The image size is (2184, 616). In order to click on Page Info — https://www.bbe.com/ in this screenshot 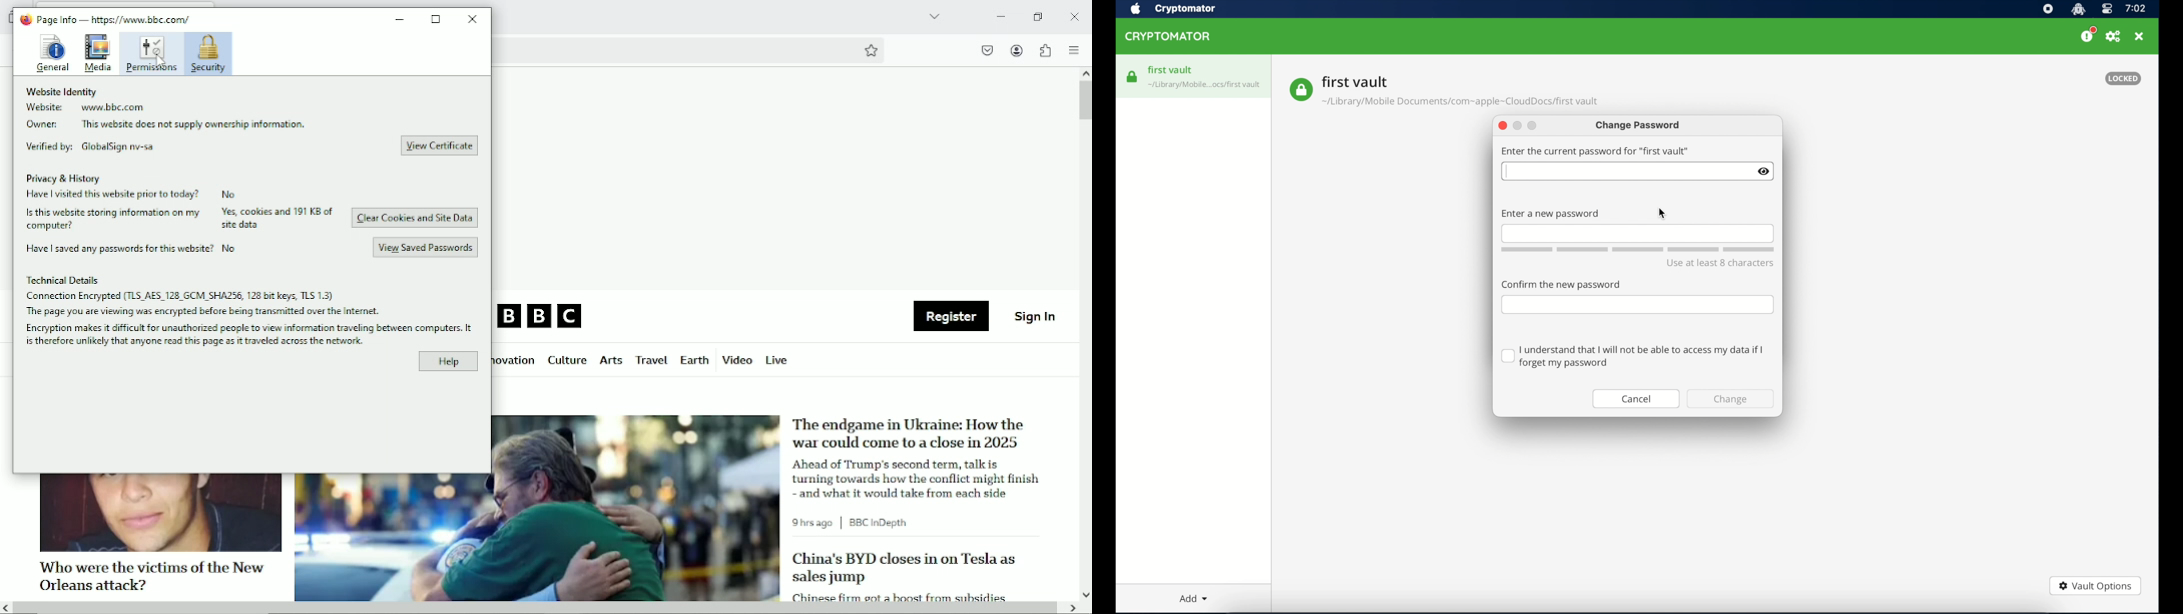, I will do `click(114, 19)`.